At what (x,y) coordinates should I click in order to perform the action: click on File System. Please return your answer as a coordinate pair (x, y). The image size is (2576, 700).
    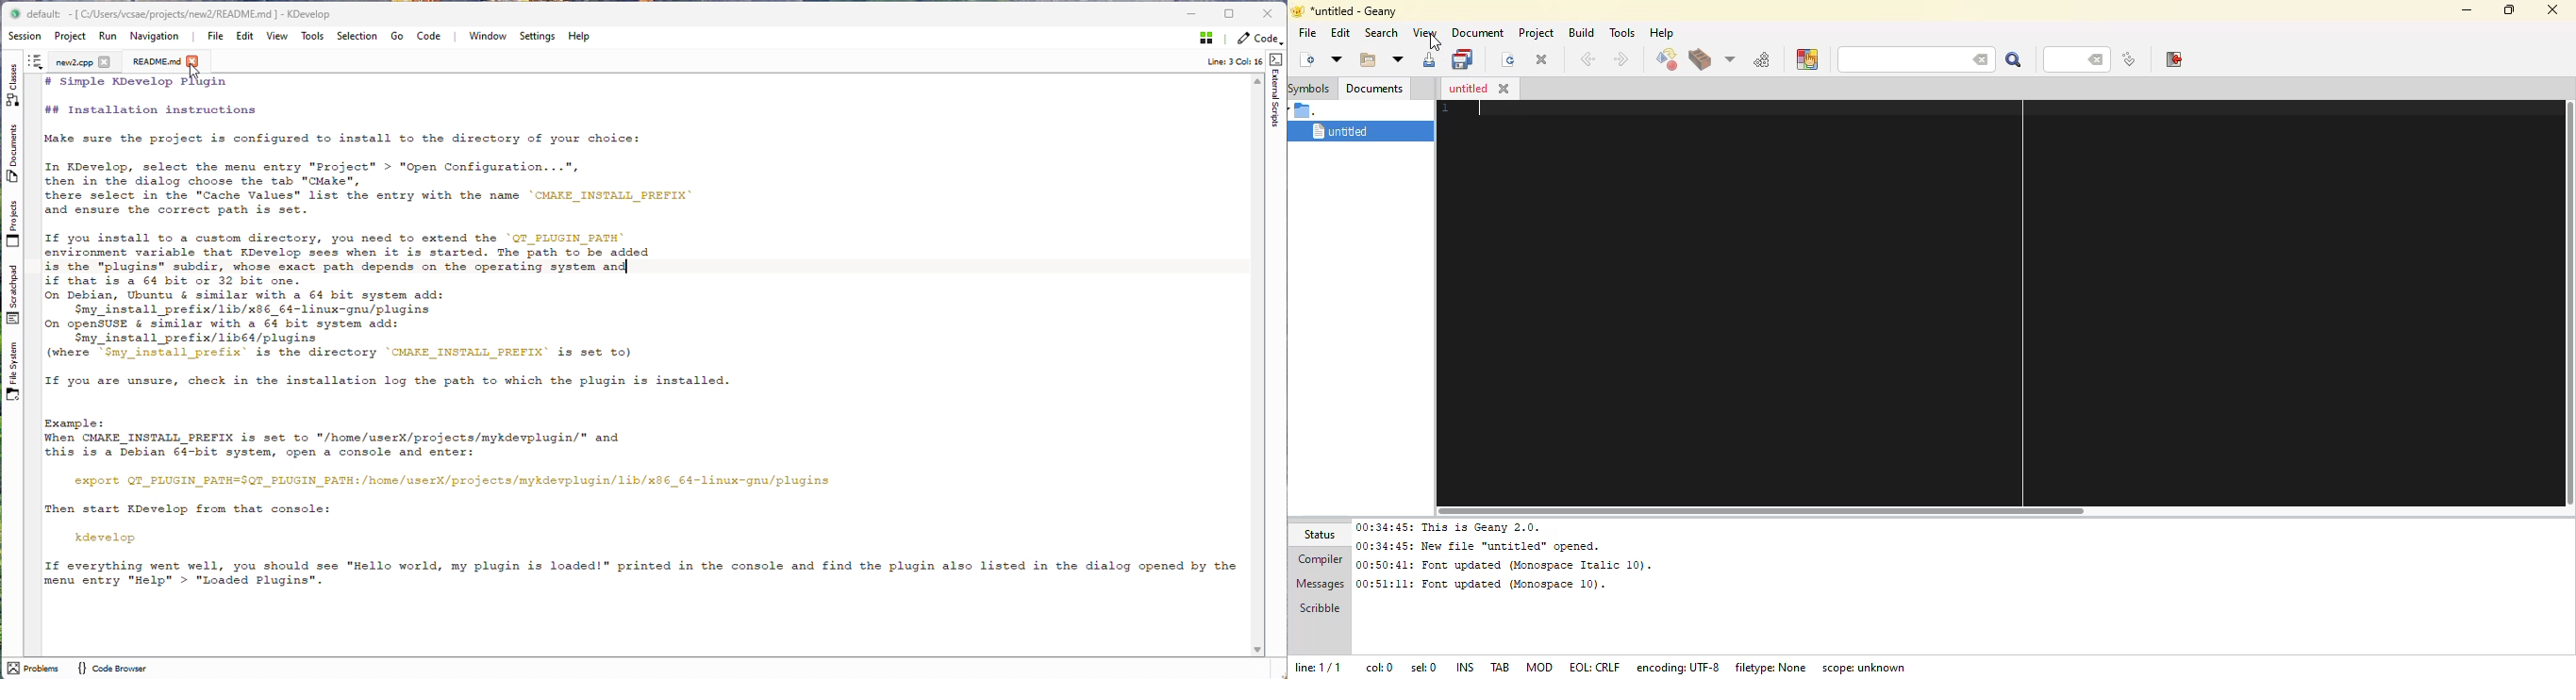
    Looking at the image, I should click on (13, 372).